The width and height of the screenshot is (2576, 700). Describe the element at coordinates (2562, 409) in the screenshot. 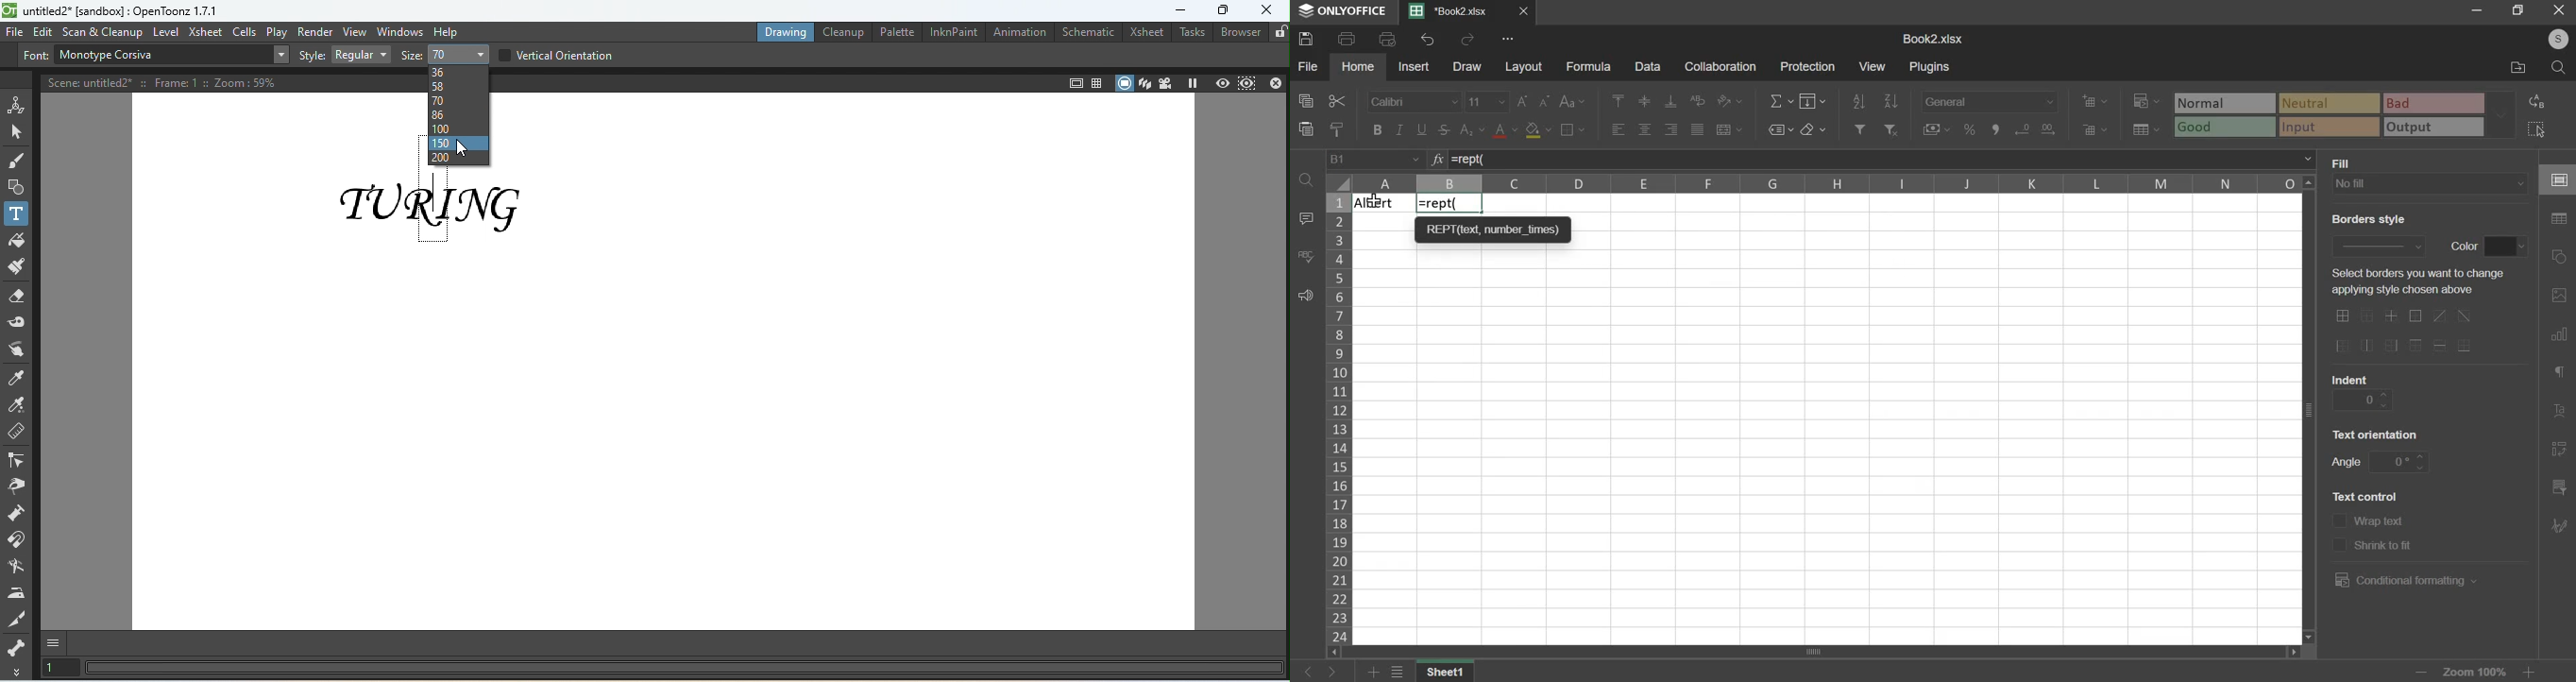

I see `text art settings` at that location.